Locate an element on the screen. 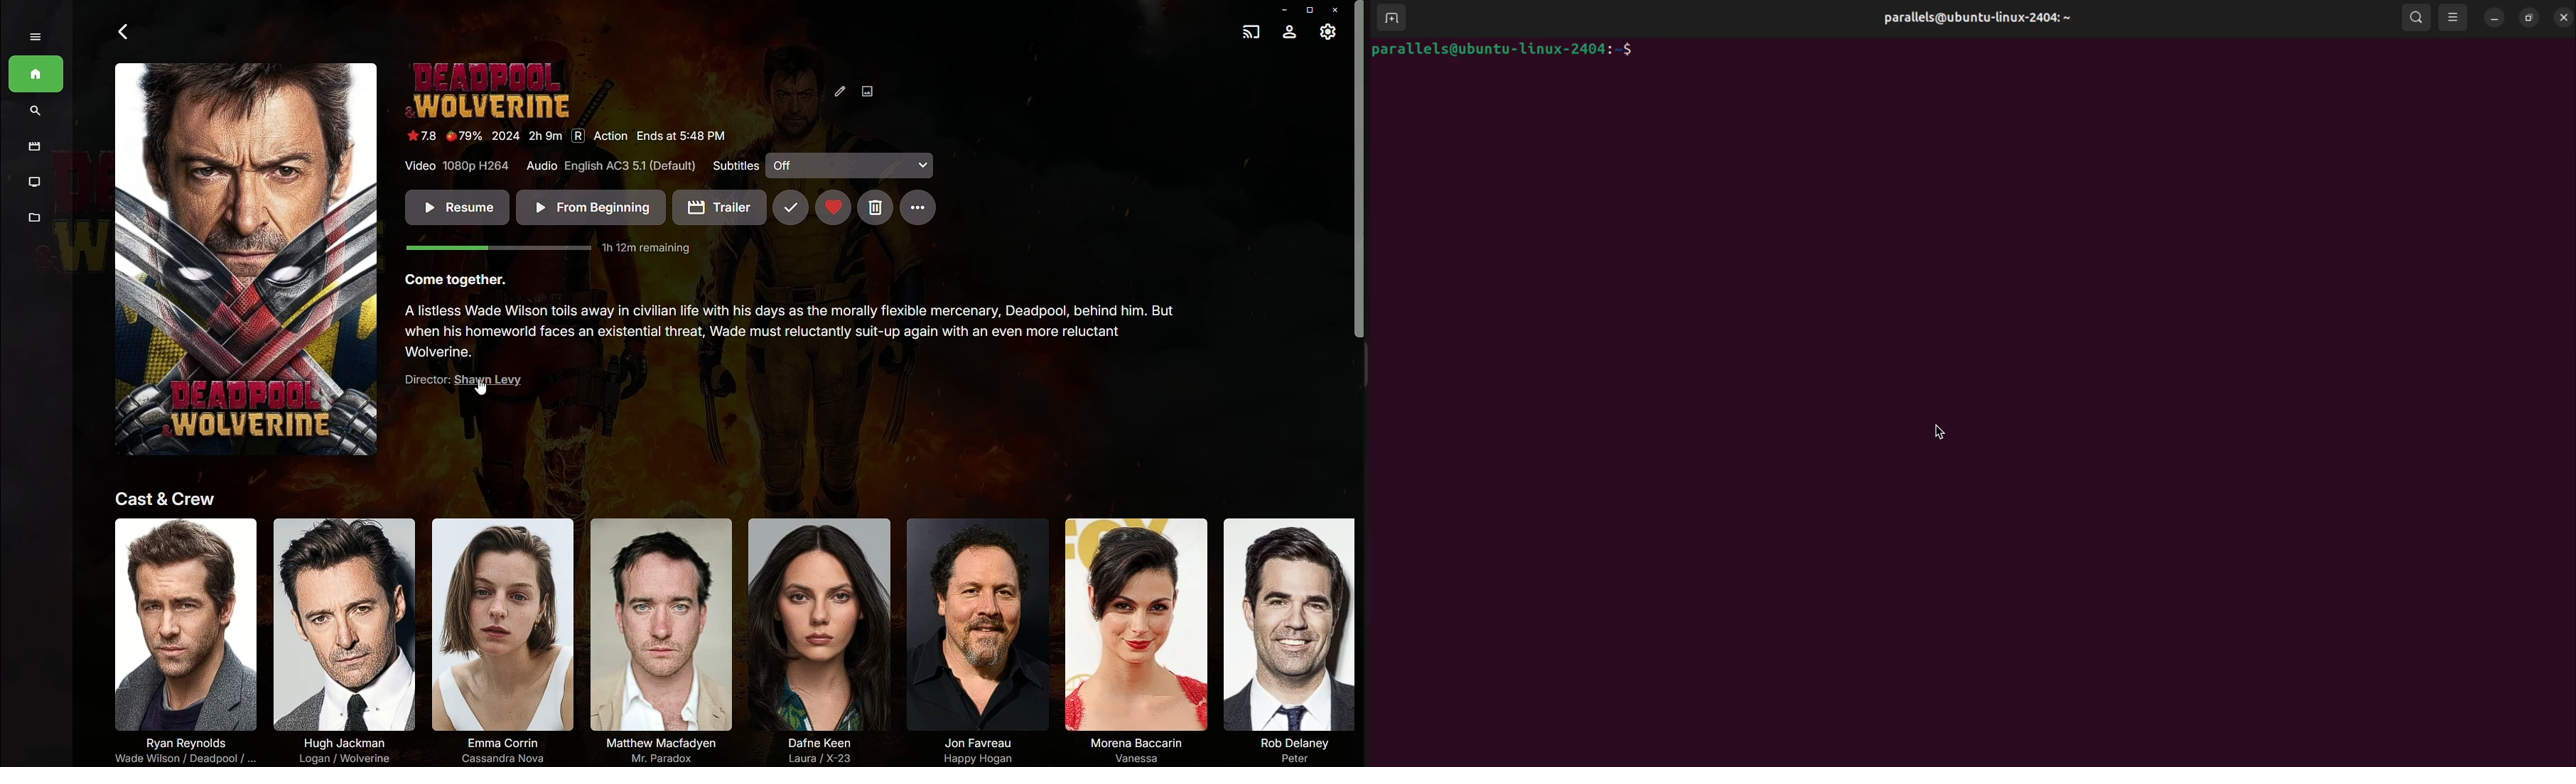 The image size is (2576, 784). Restore is located at coordinates (1307, 9).